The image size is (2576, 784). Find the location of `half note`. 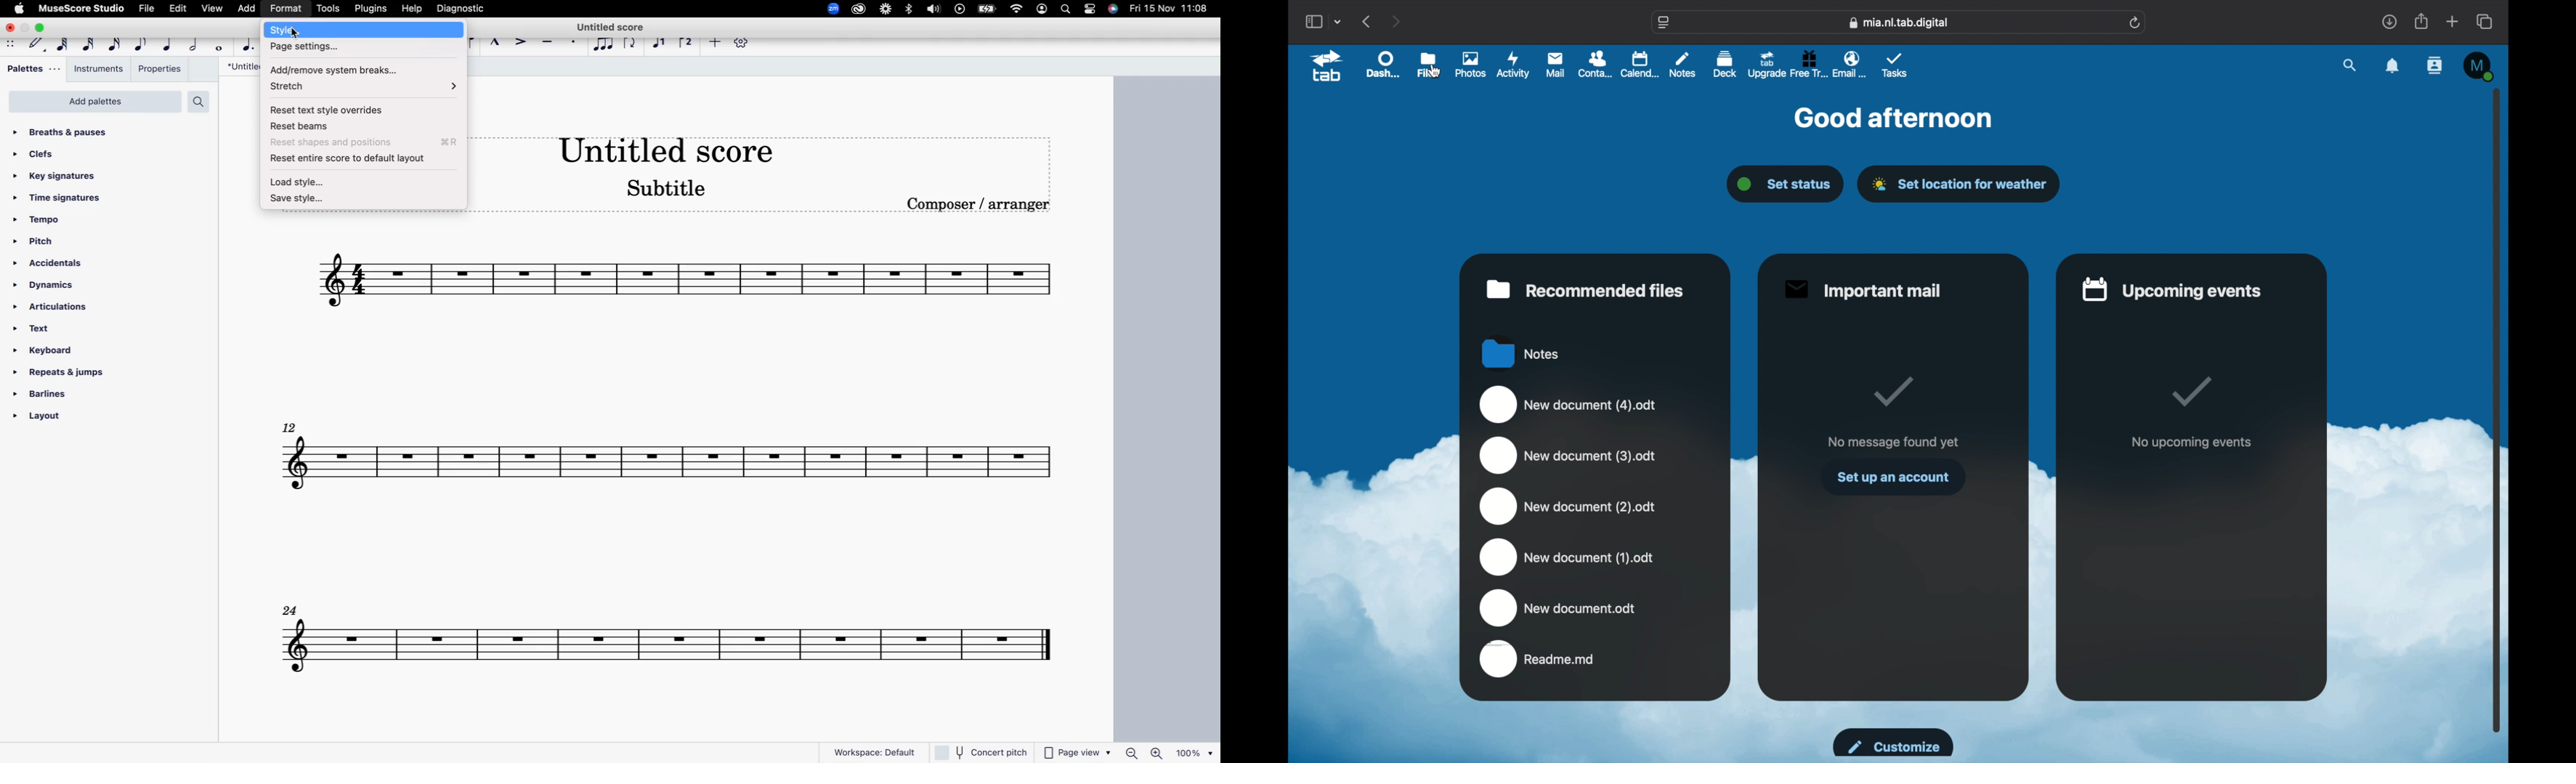

half note is located at coordinates (192, 44).